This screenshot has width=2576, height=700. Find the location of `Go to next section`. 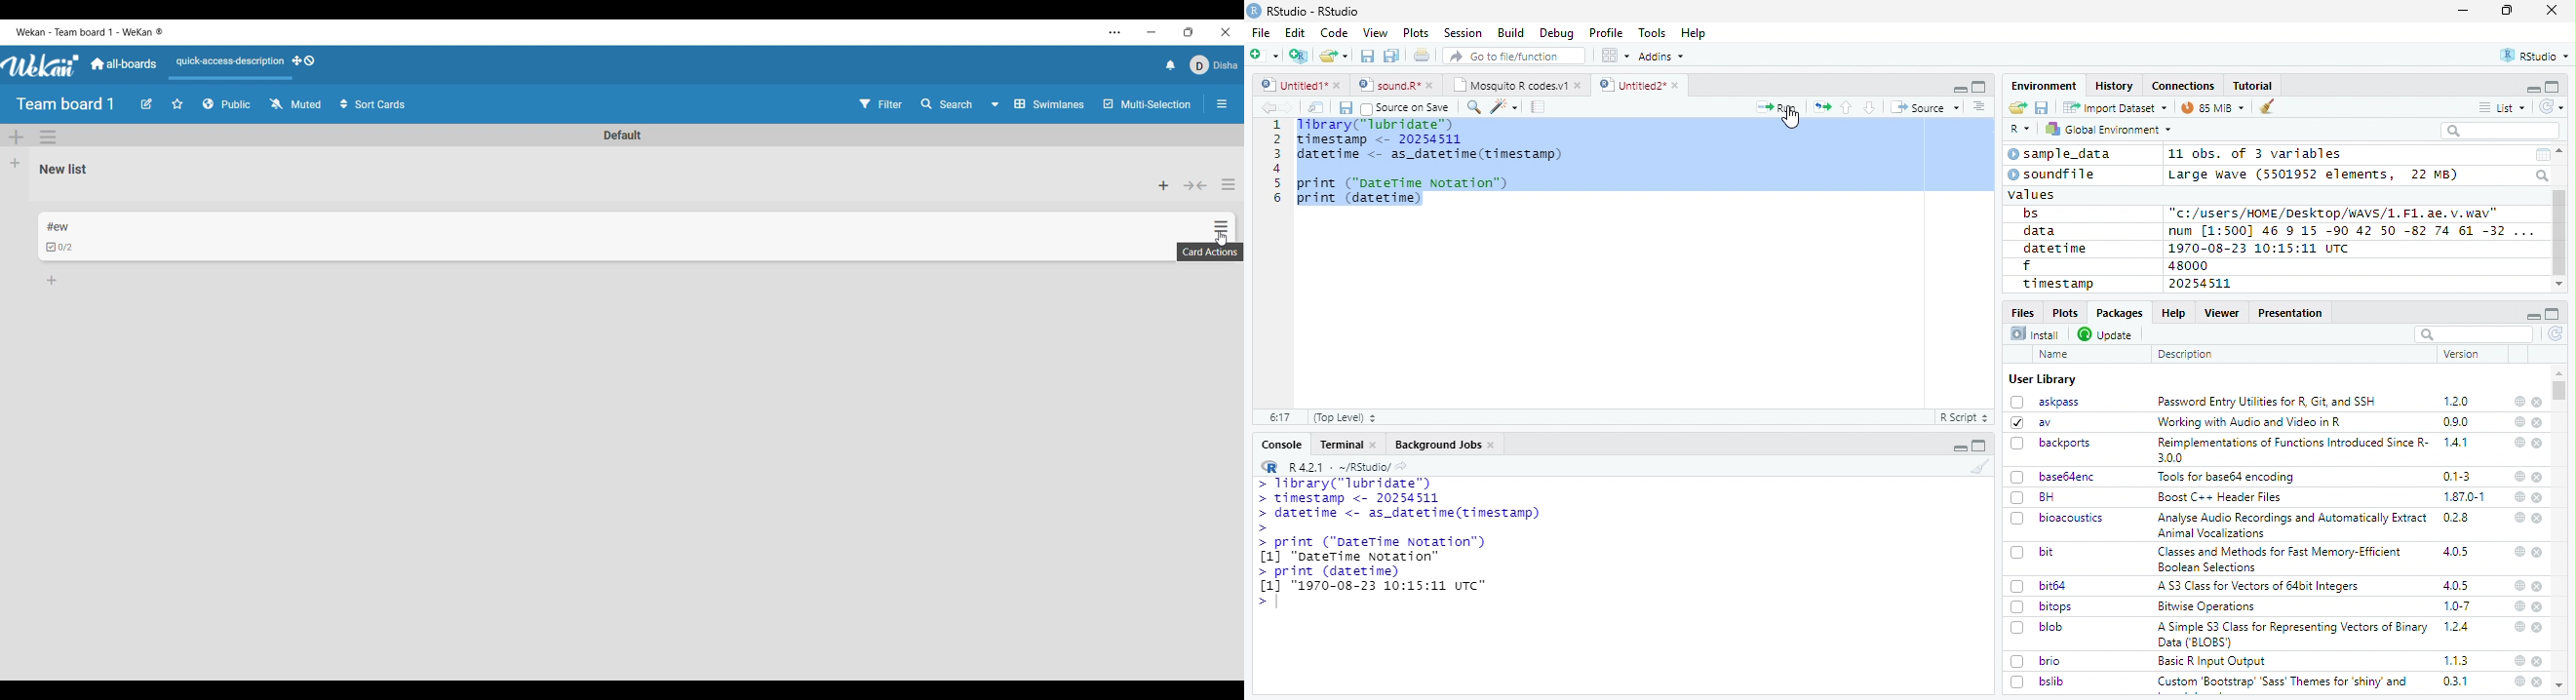

Go to next section is located at coordinates (1872, 107).